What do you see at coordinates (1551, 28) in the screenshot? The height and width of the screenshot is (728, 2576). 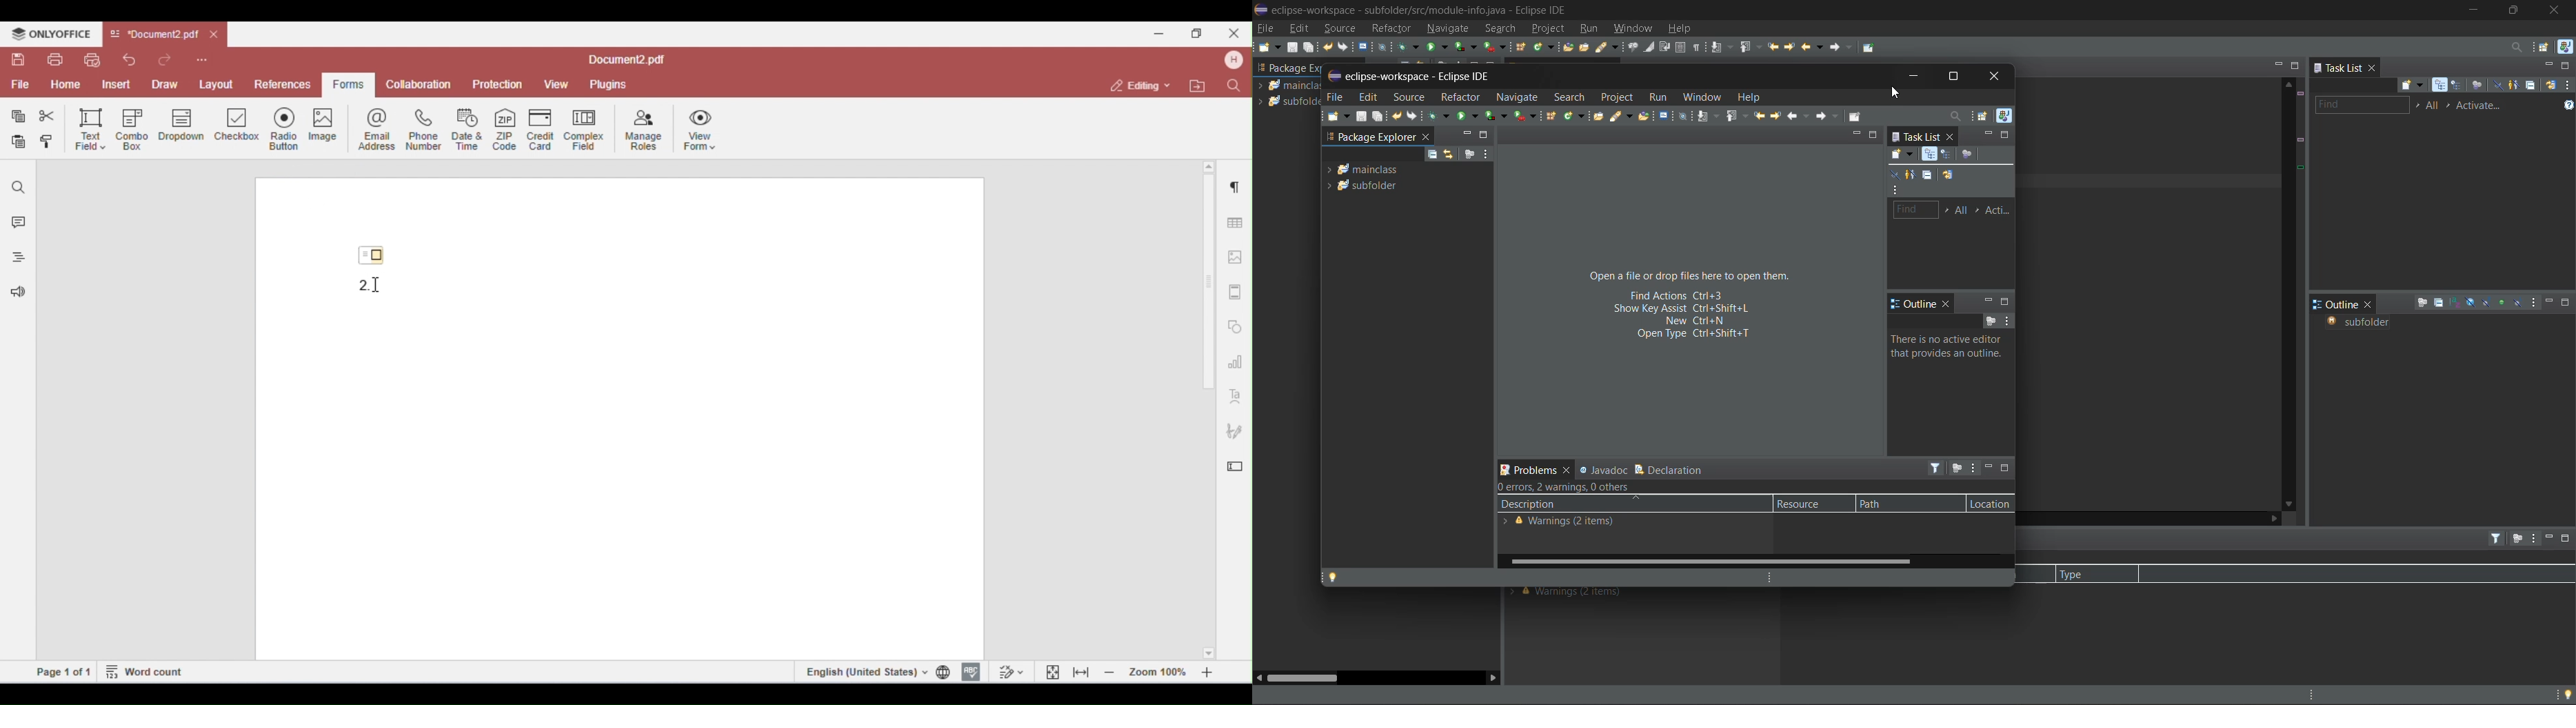 I see `project` at bounding box center [1551, 28].